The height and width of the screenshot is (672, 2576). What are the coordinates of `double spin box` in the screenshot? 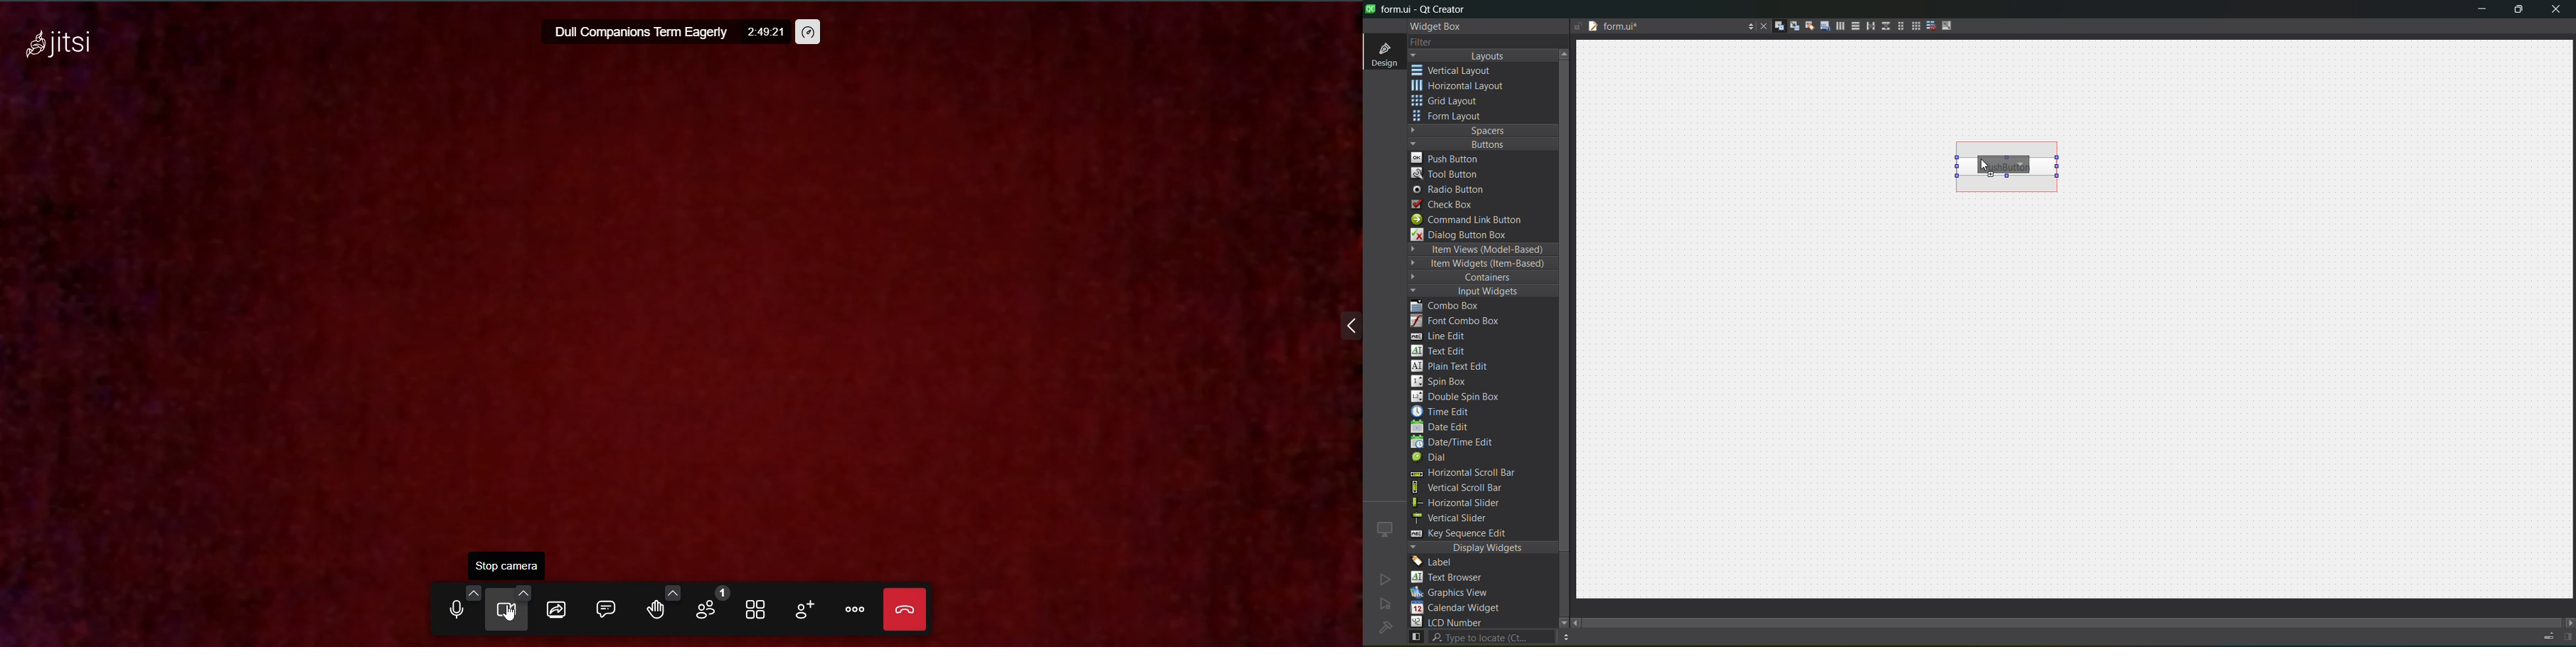 It's located at (1464, 397).